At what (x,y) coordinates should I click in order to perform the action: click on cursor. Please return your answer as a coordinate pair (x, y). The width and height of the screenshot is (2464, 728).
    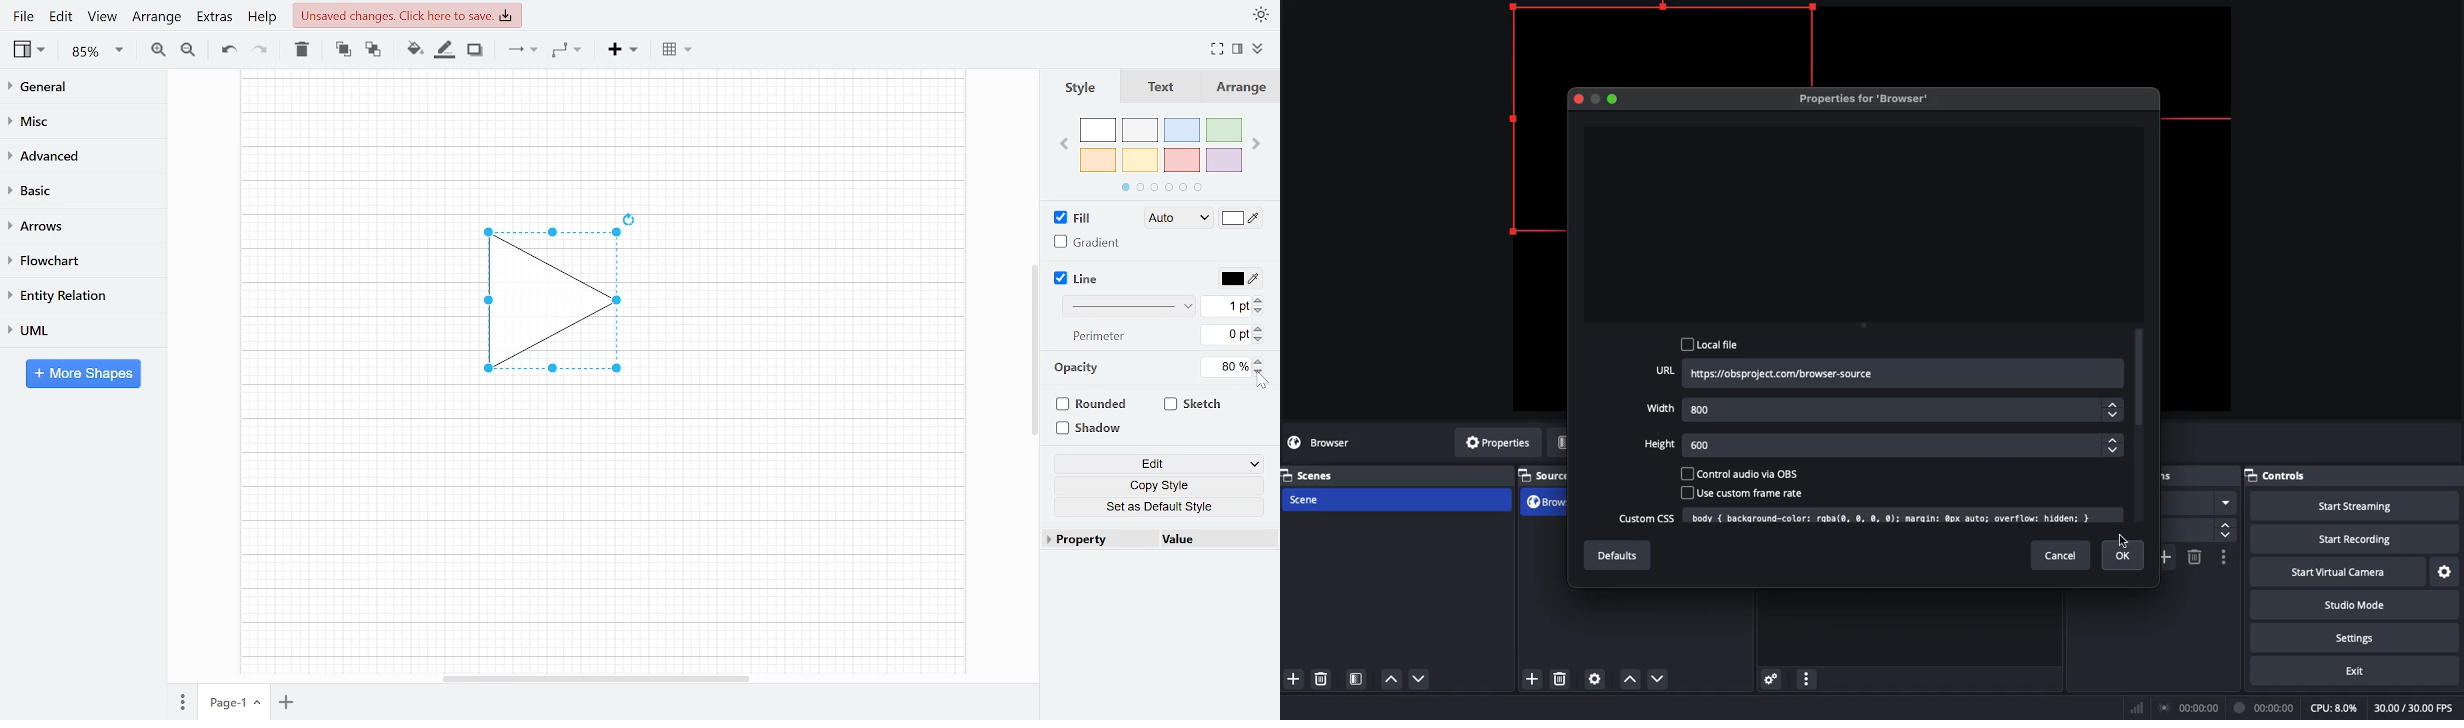
    Looking at the image, I should click on (1264, 383).